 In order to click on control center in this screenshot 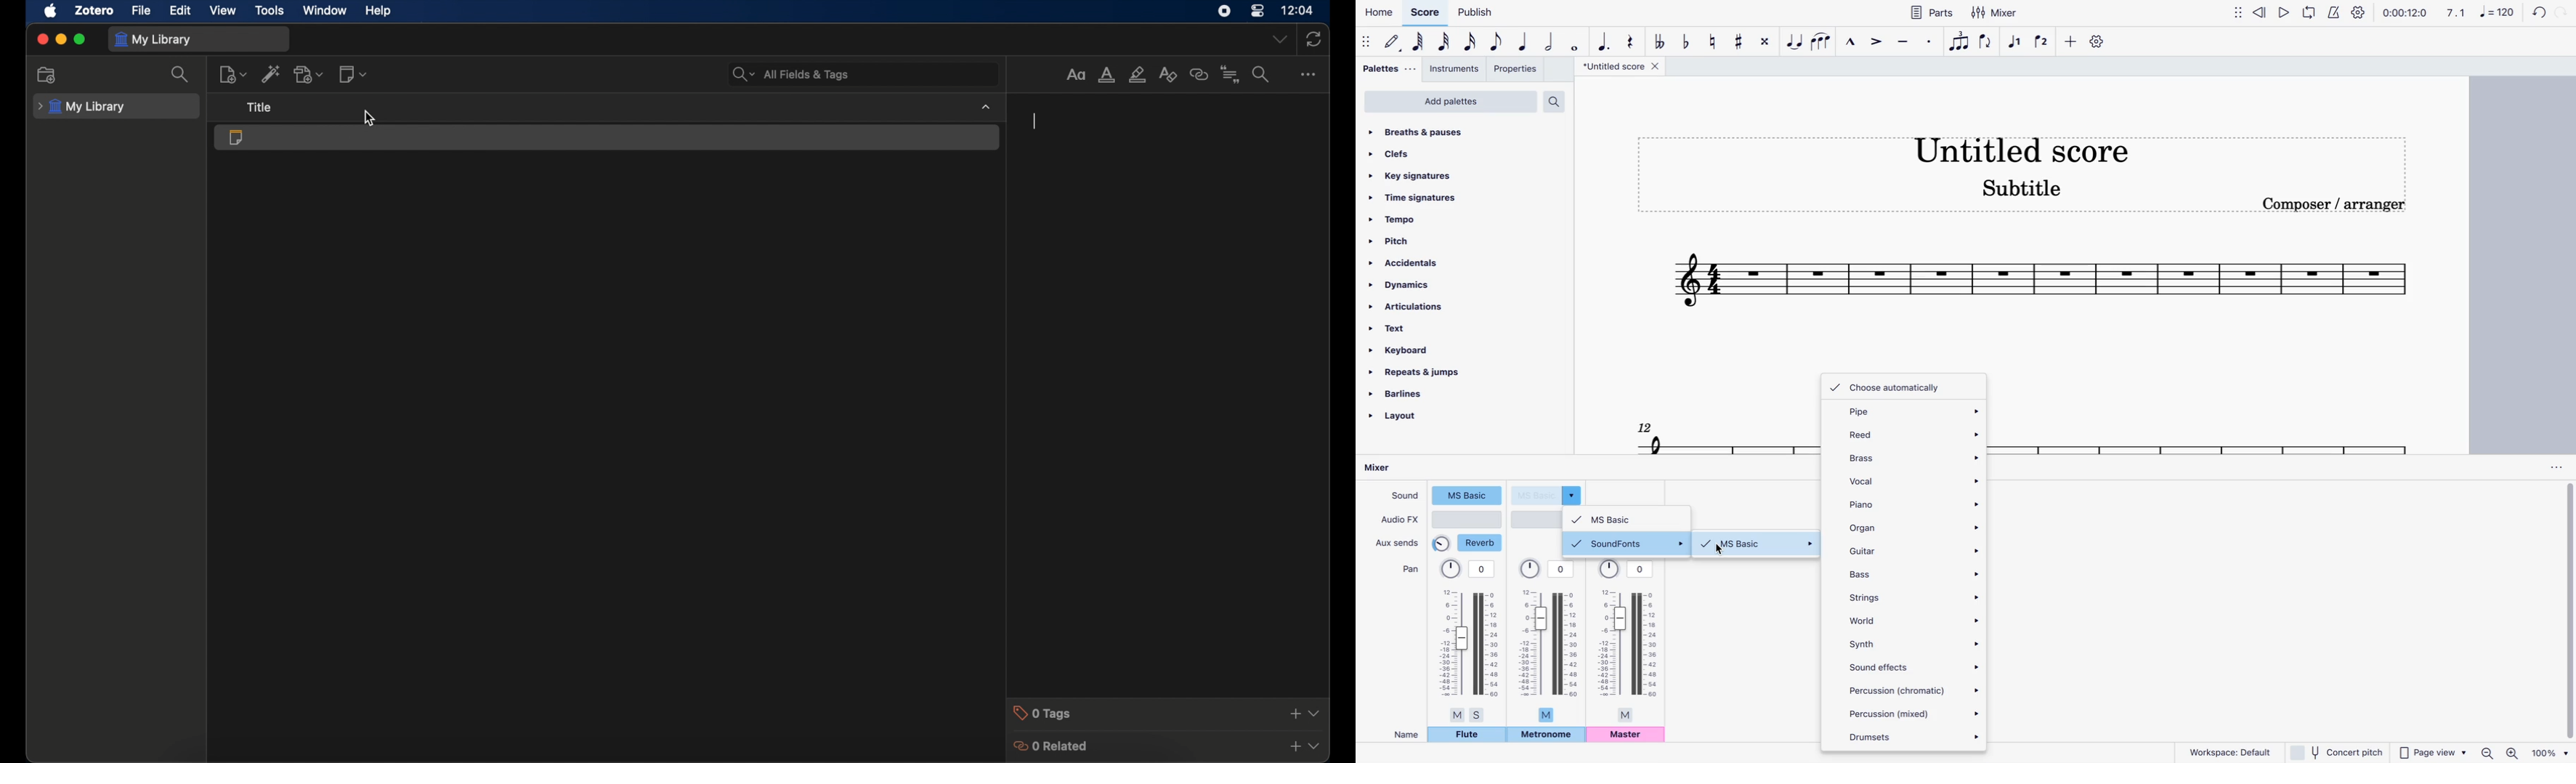, I will do `click(1257, 11)`.